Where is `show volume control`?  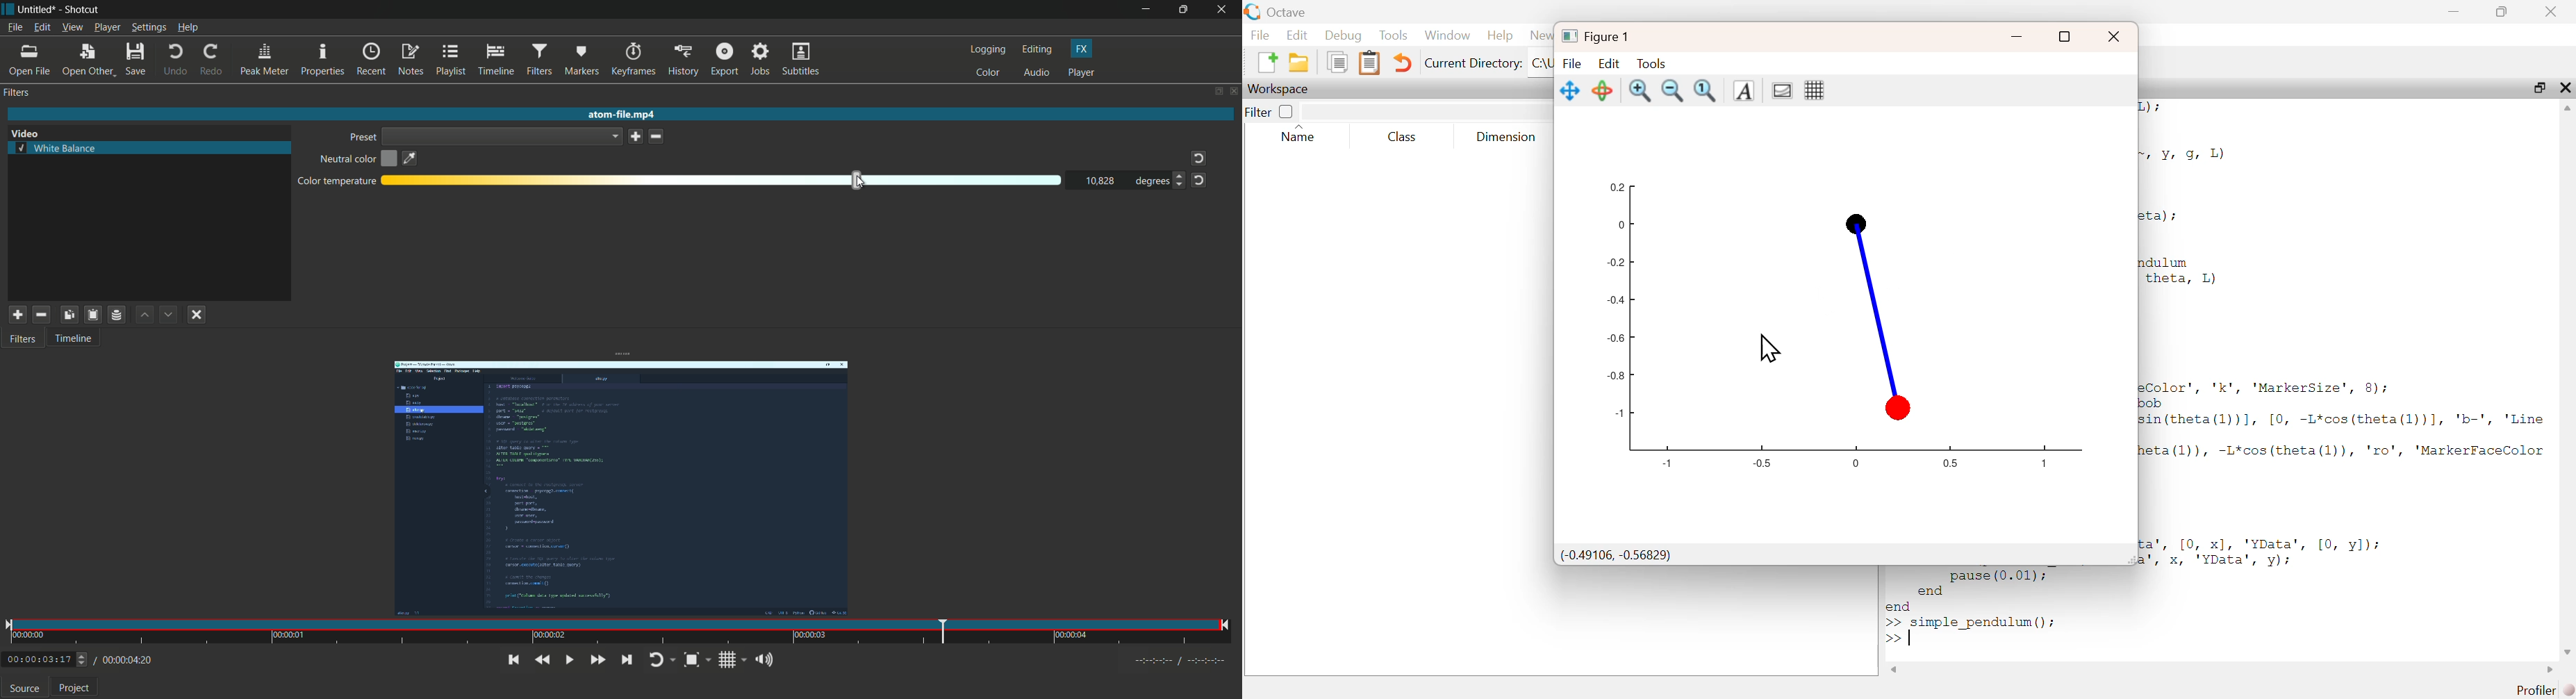 show volume control is located at coordinates (767, 659).